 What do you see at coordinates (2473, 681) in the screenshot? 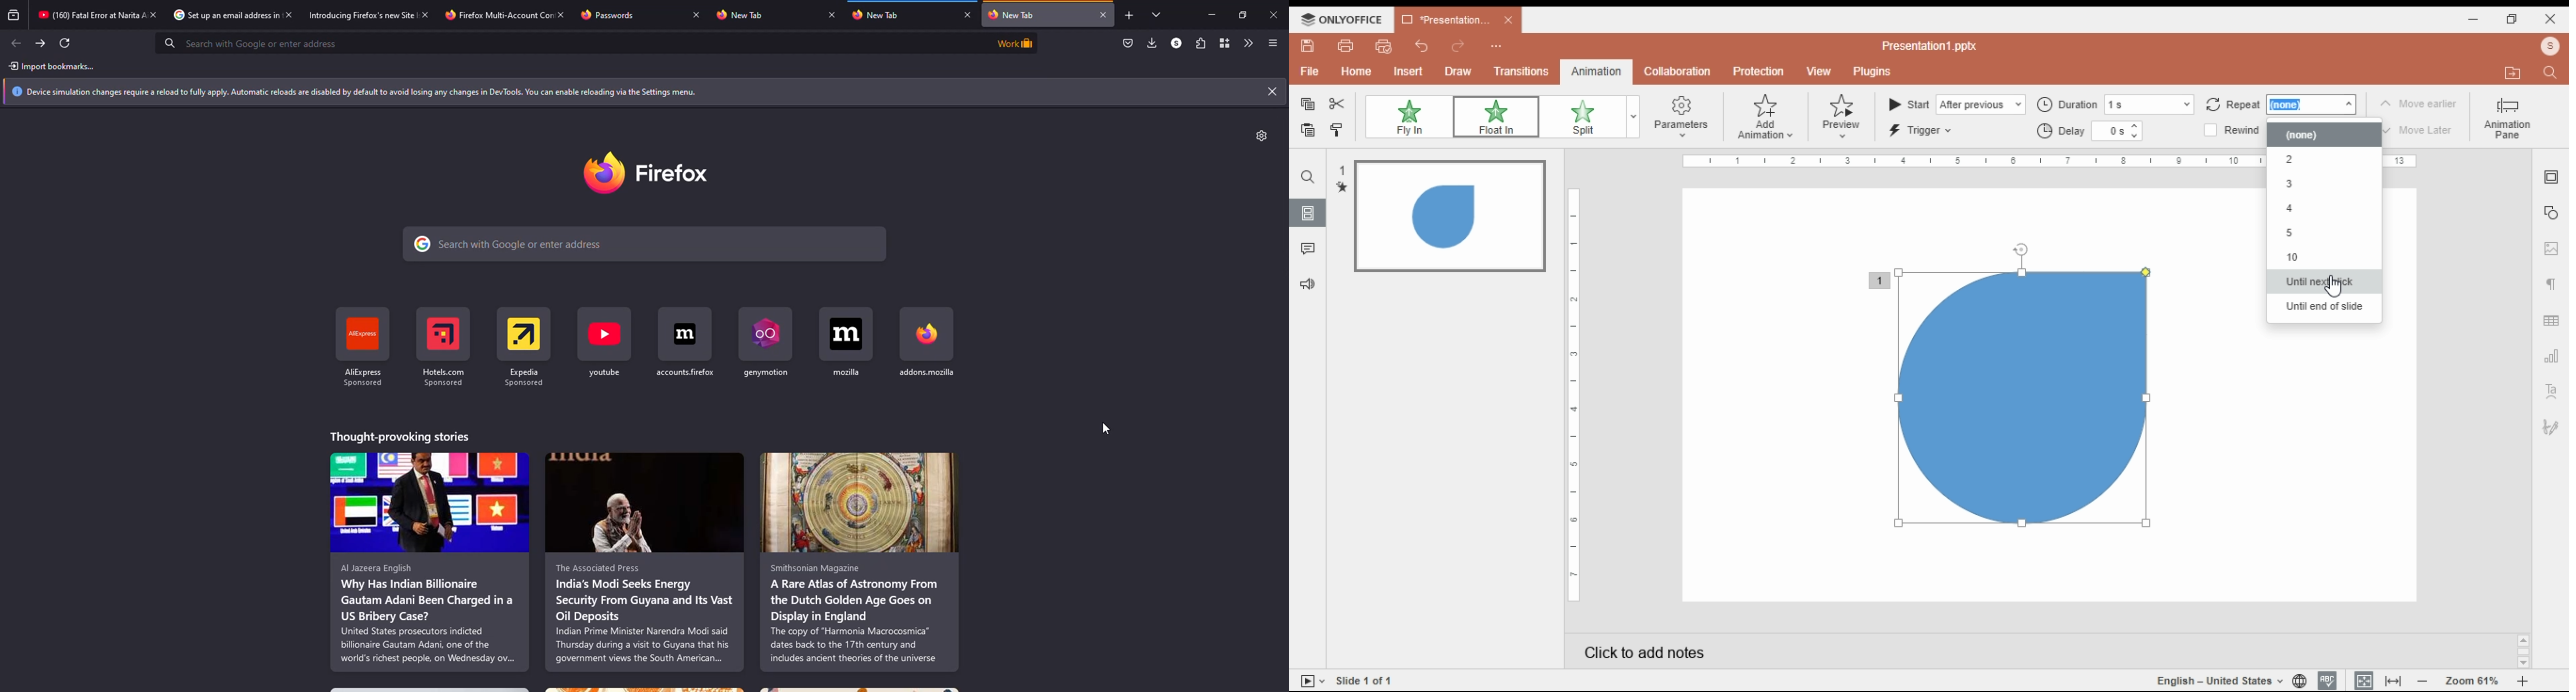
I see `zoom 61%` at bounding box center [2473, 681].